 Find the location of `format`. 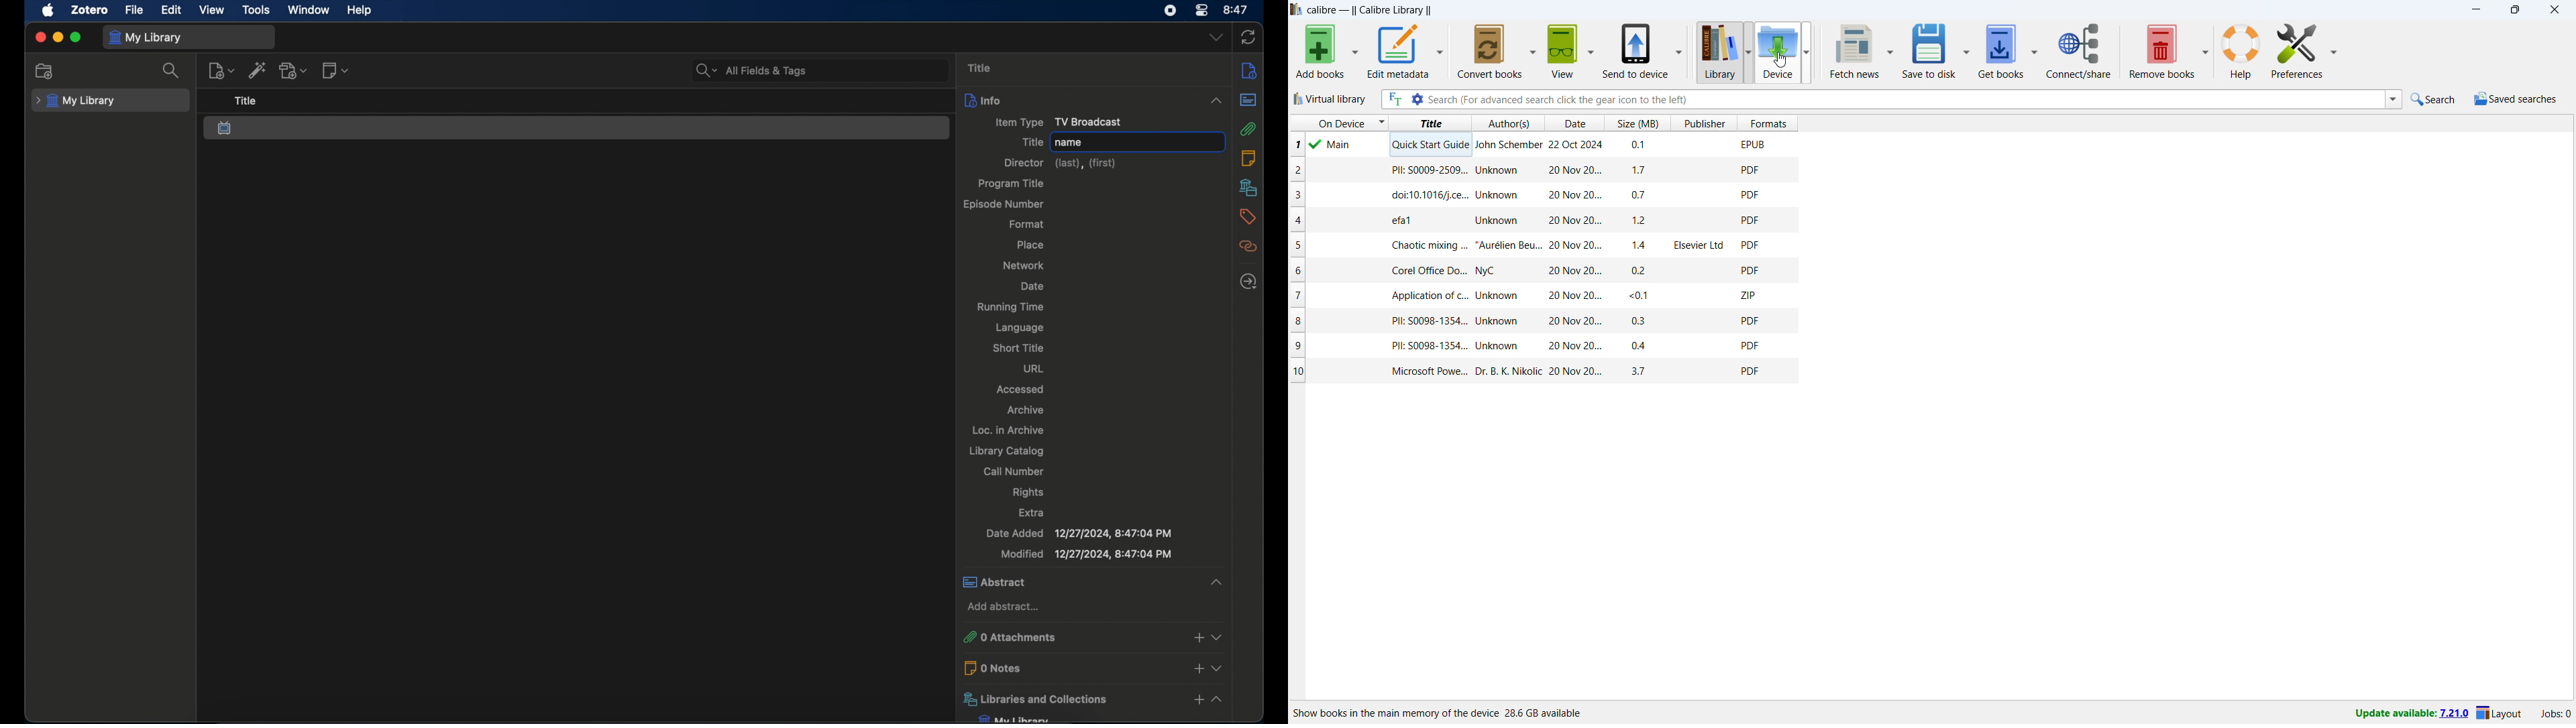

format is located at coordinates (1027, 223).